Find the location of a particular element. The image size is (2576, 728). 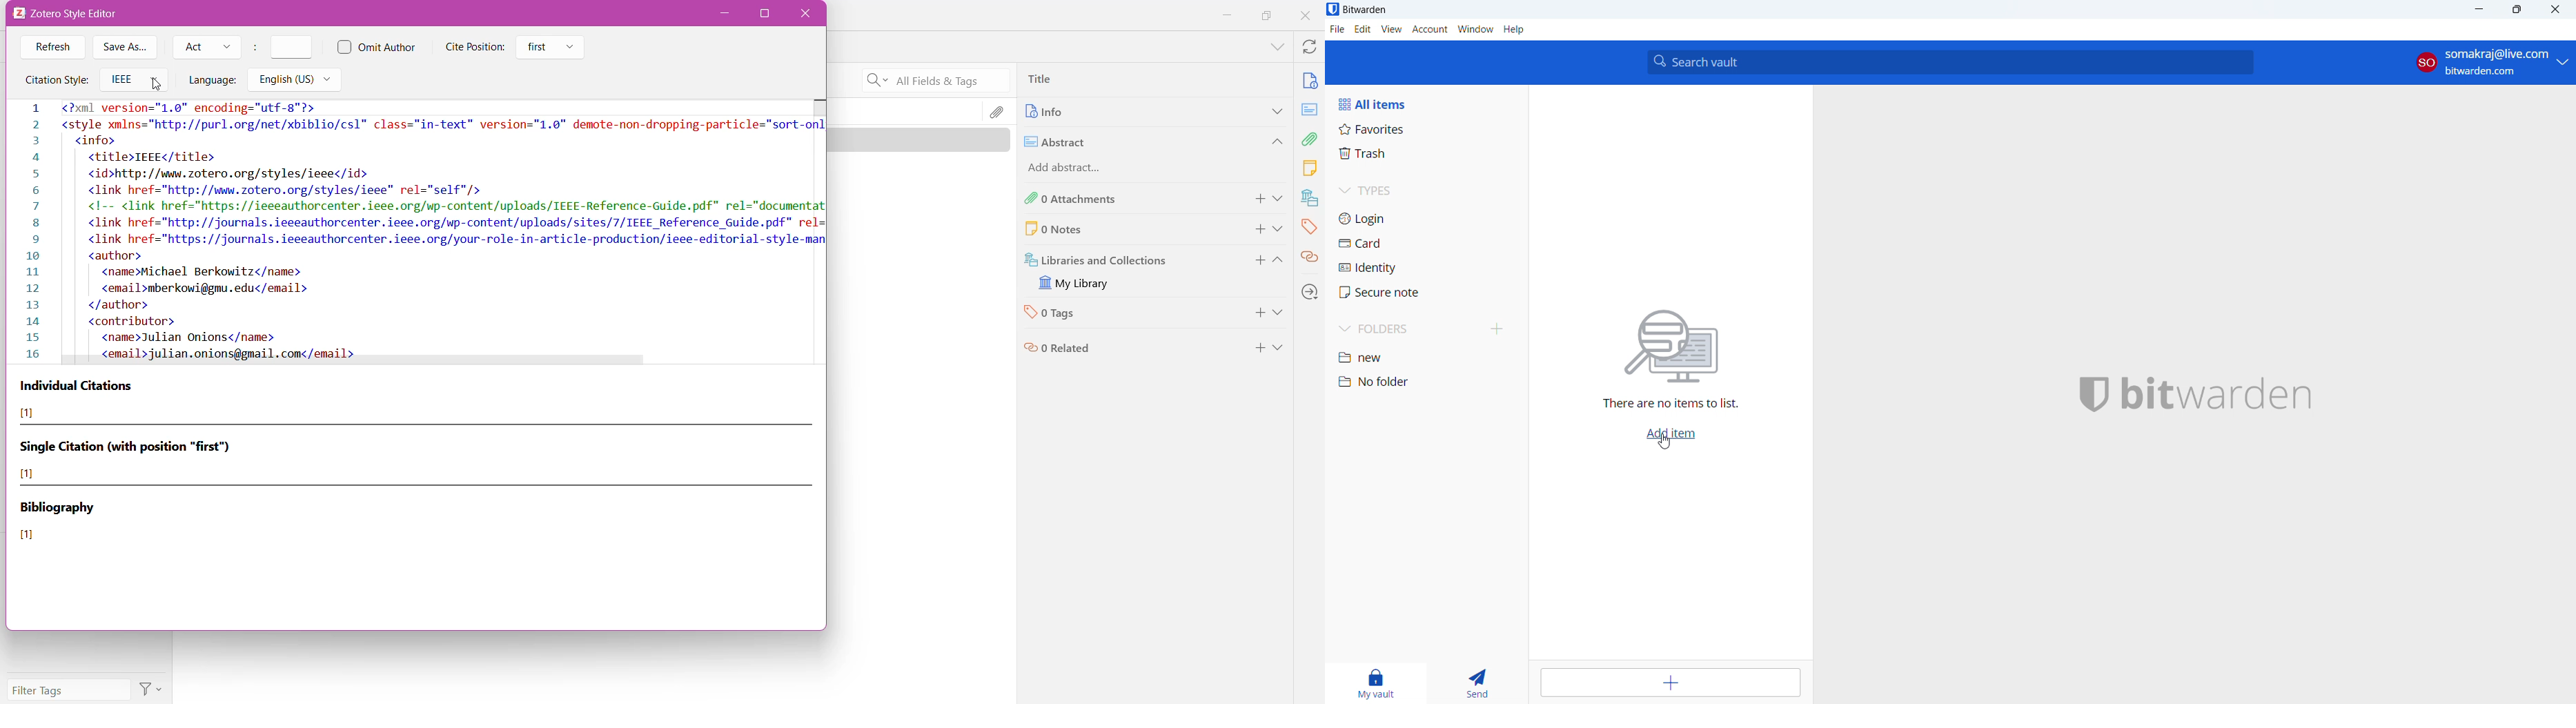

all items is located at coordinates (1426, 104).